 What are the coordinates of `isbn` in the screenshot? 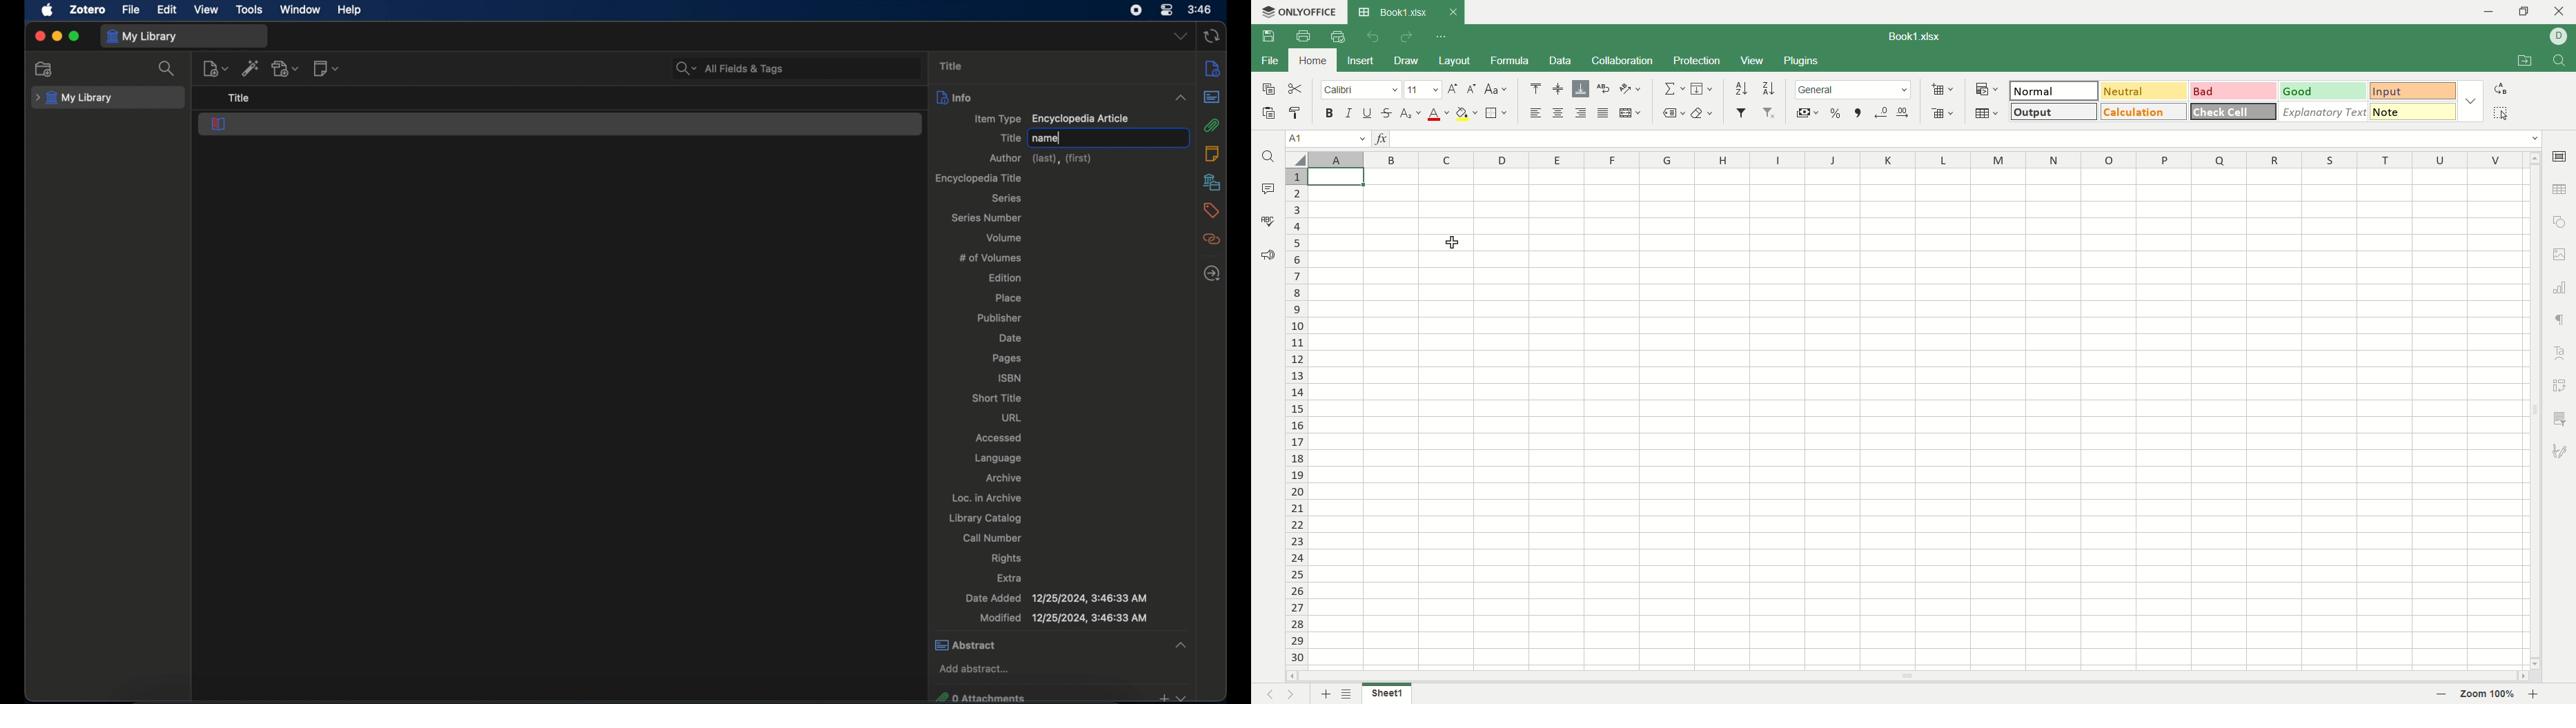 It's located at (1010, 377).